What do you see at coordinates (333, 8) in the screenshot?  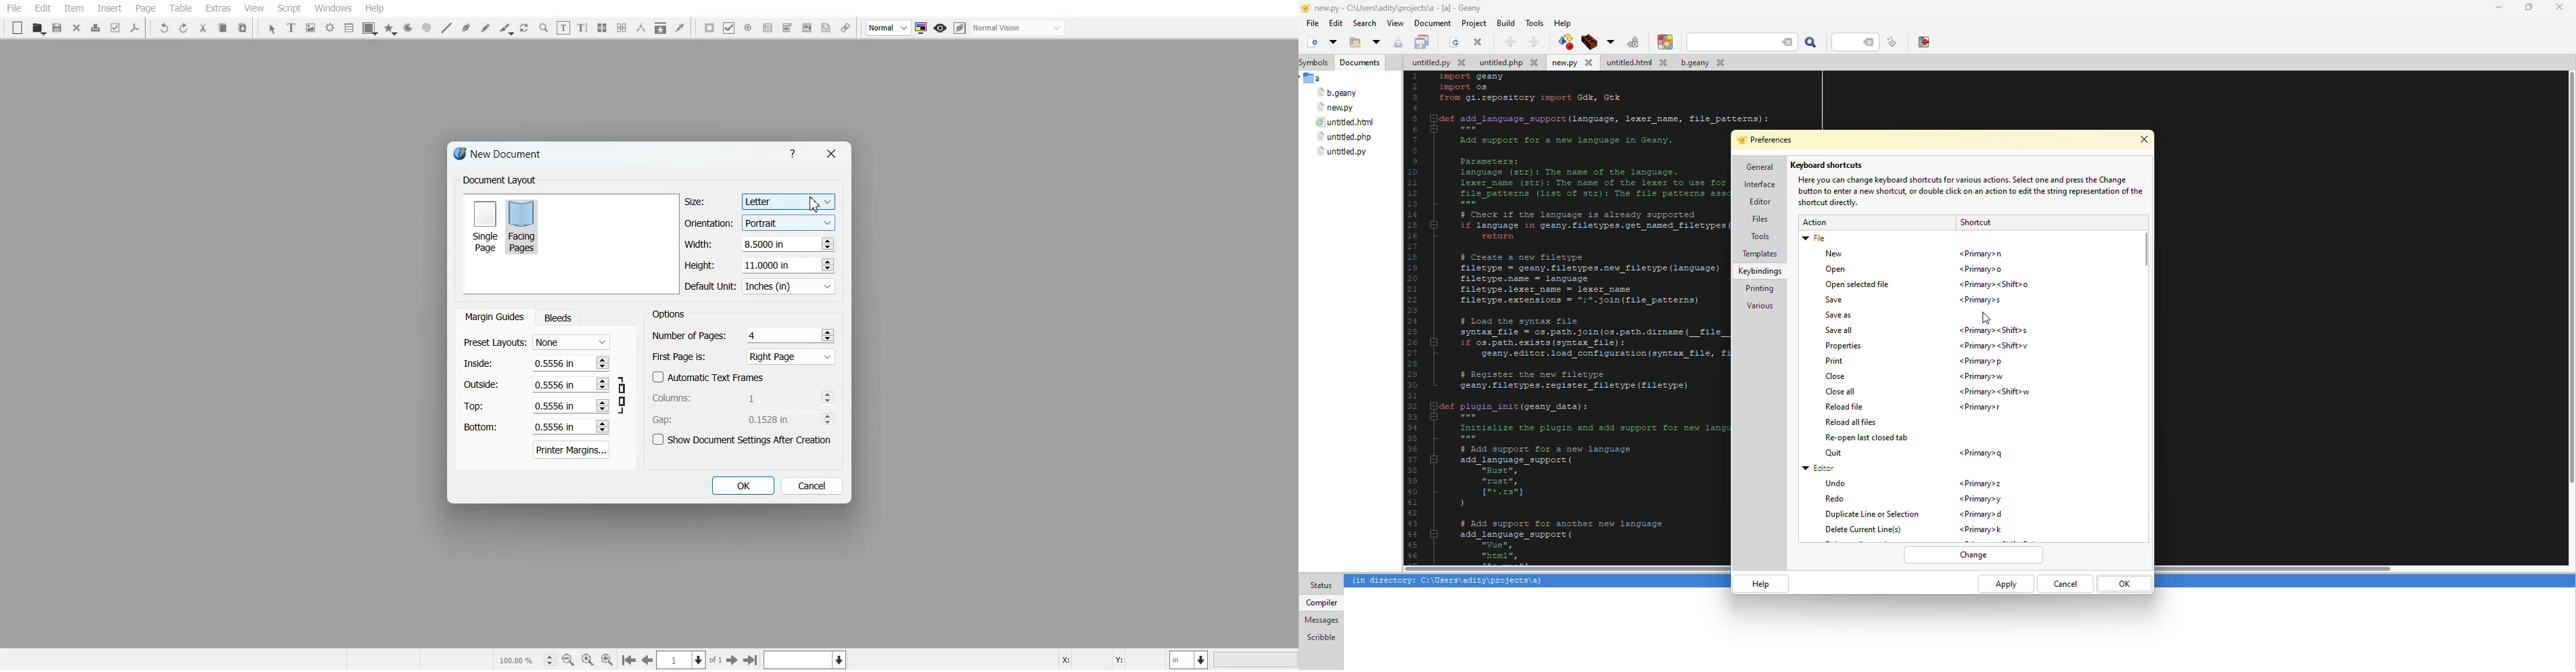 I see `Windows` at bounding box center [333, 8].